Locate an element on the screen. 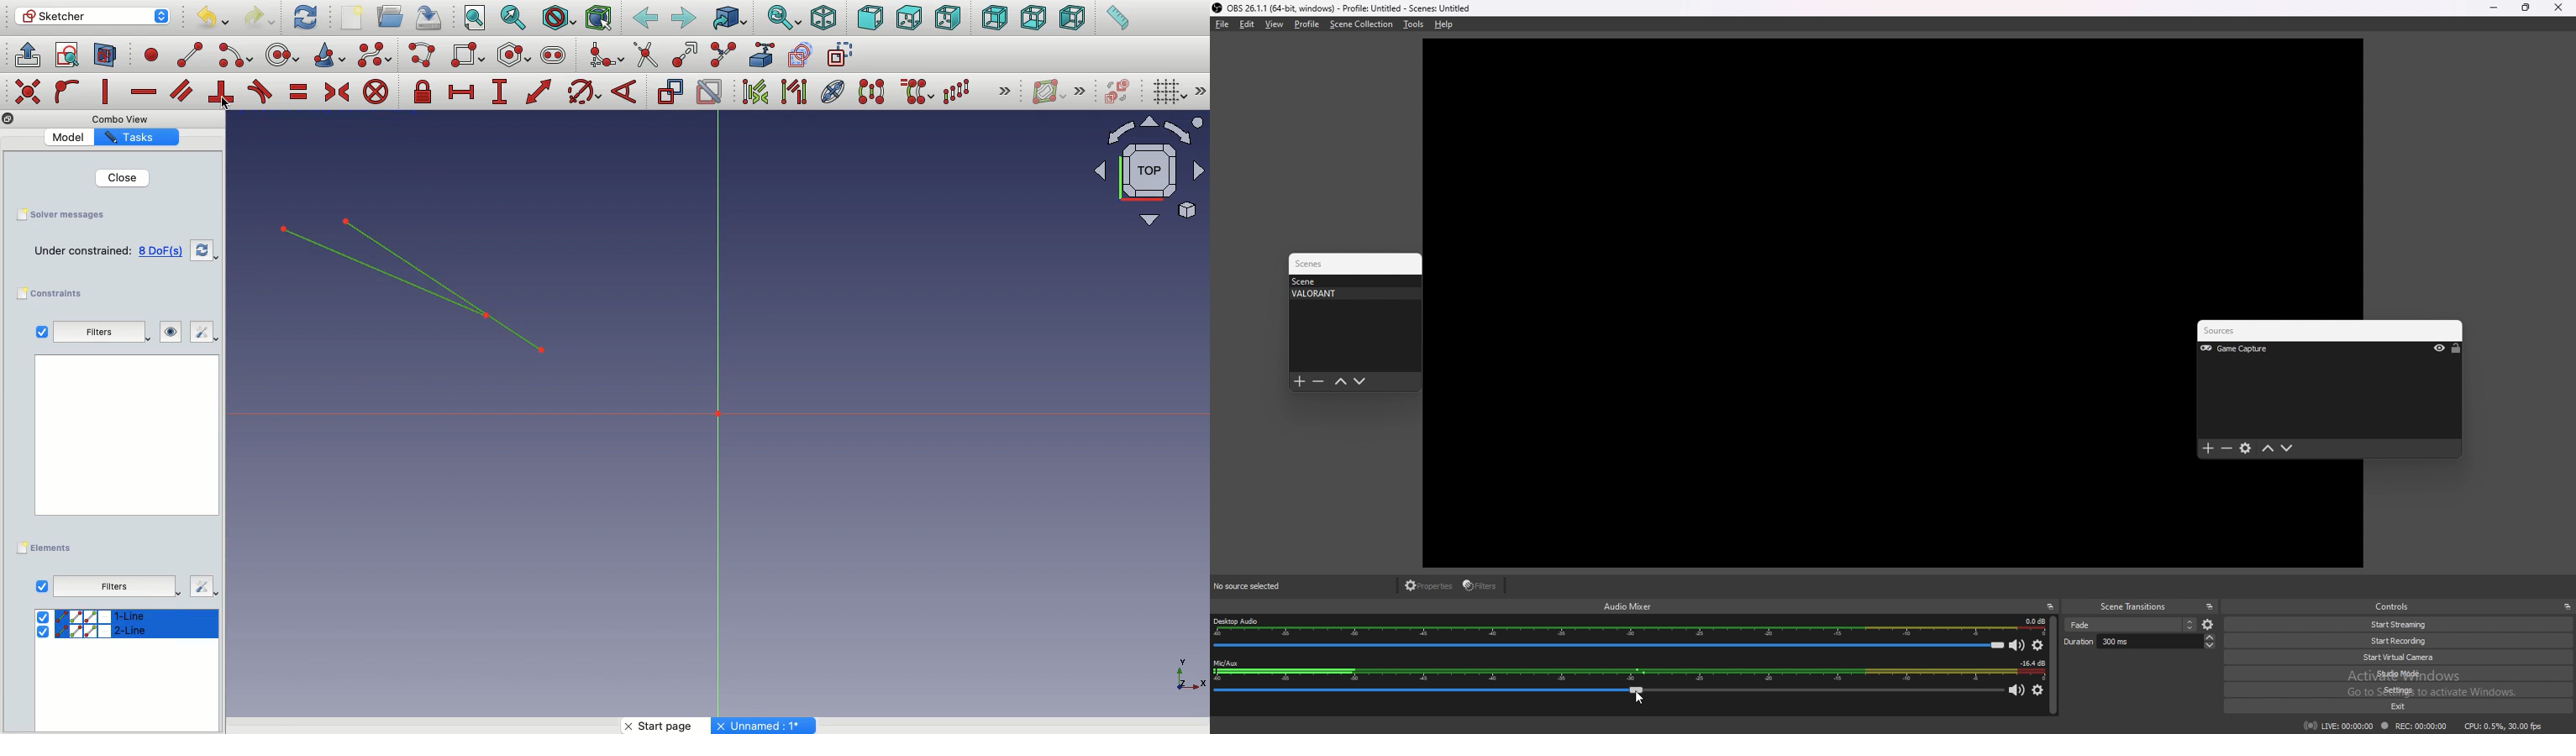 The image size is (2576, 756). Close is located at coordinates (124, 178).